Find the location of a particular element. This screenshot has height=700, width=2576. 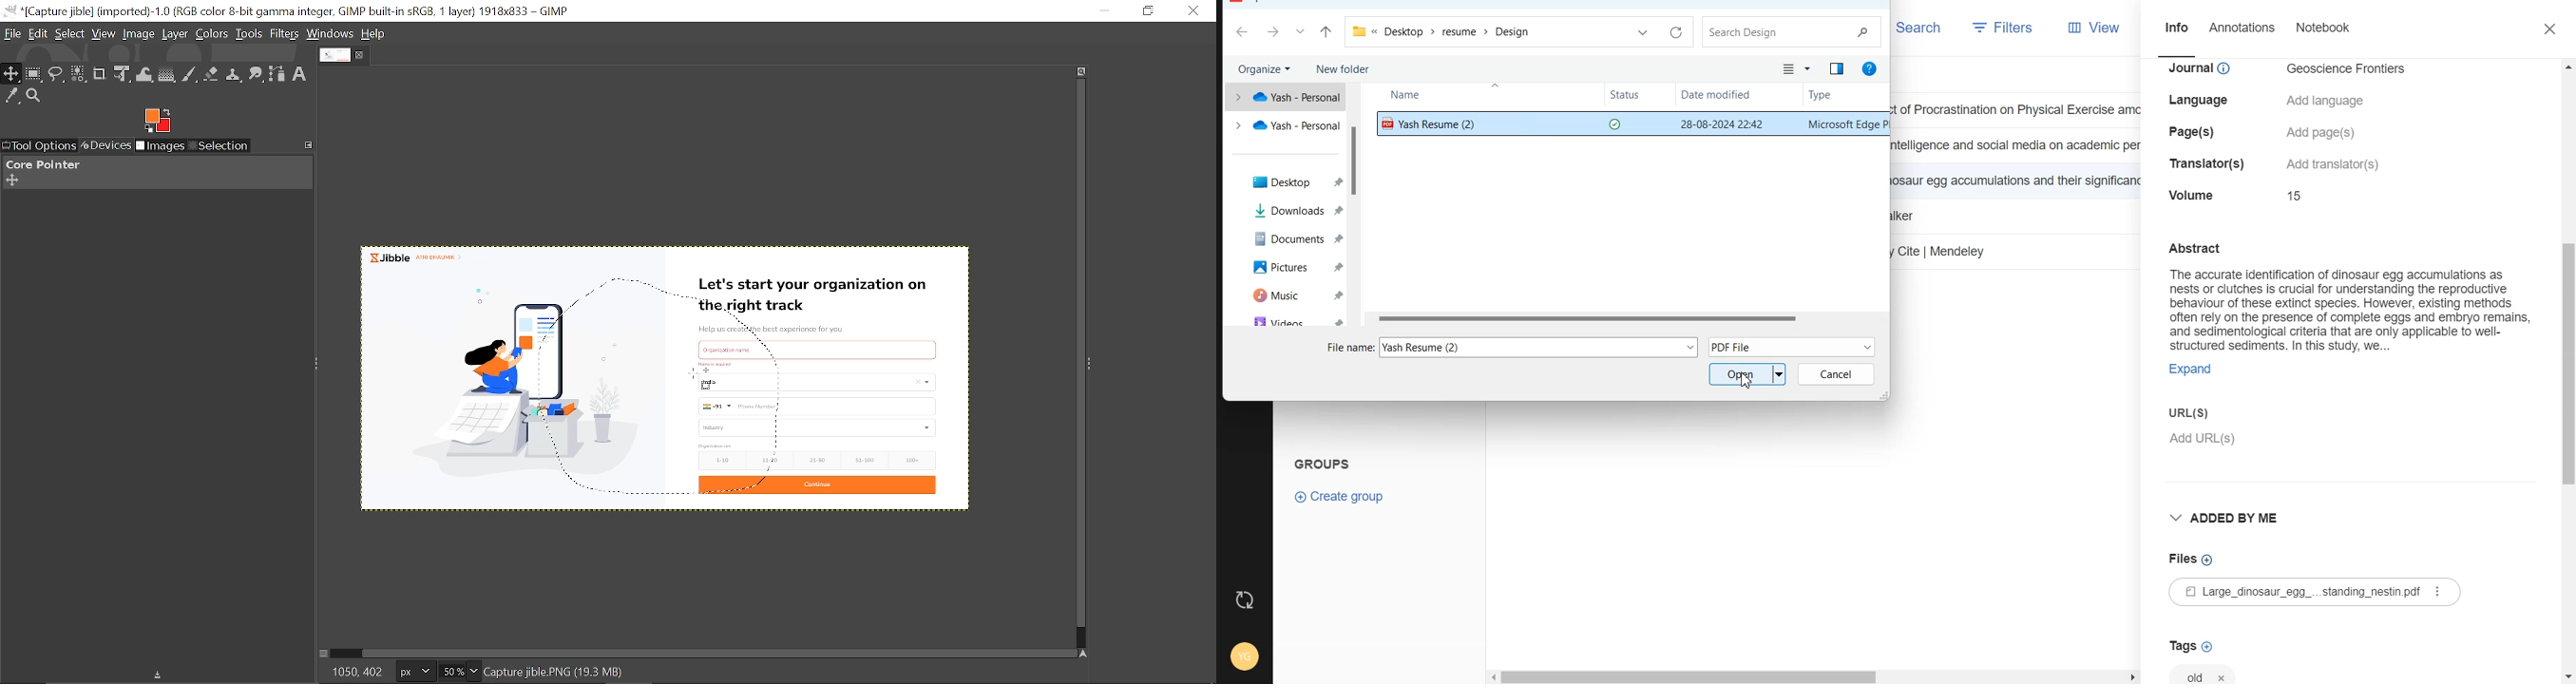

size is located at coordinates (716, 446).